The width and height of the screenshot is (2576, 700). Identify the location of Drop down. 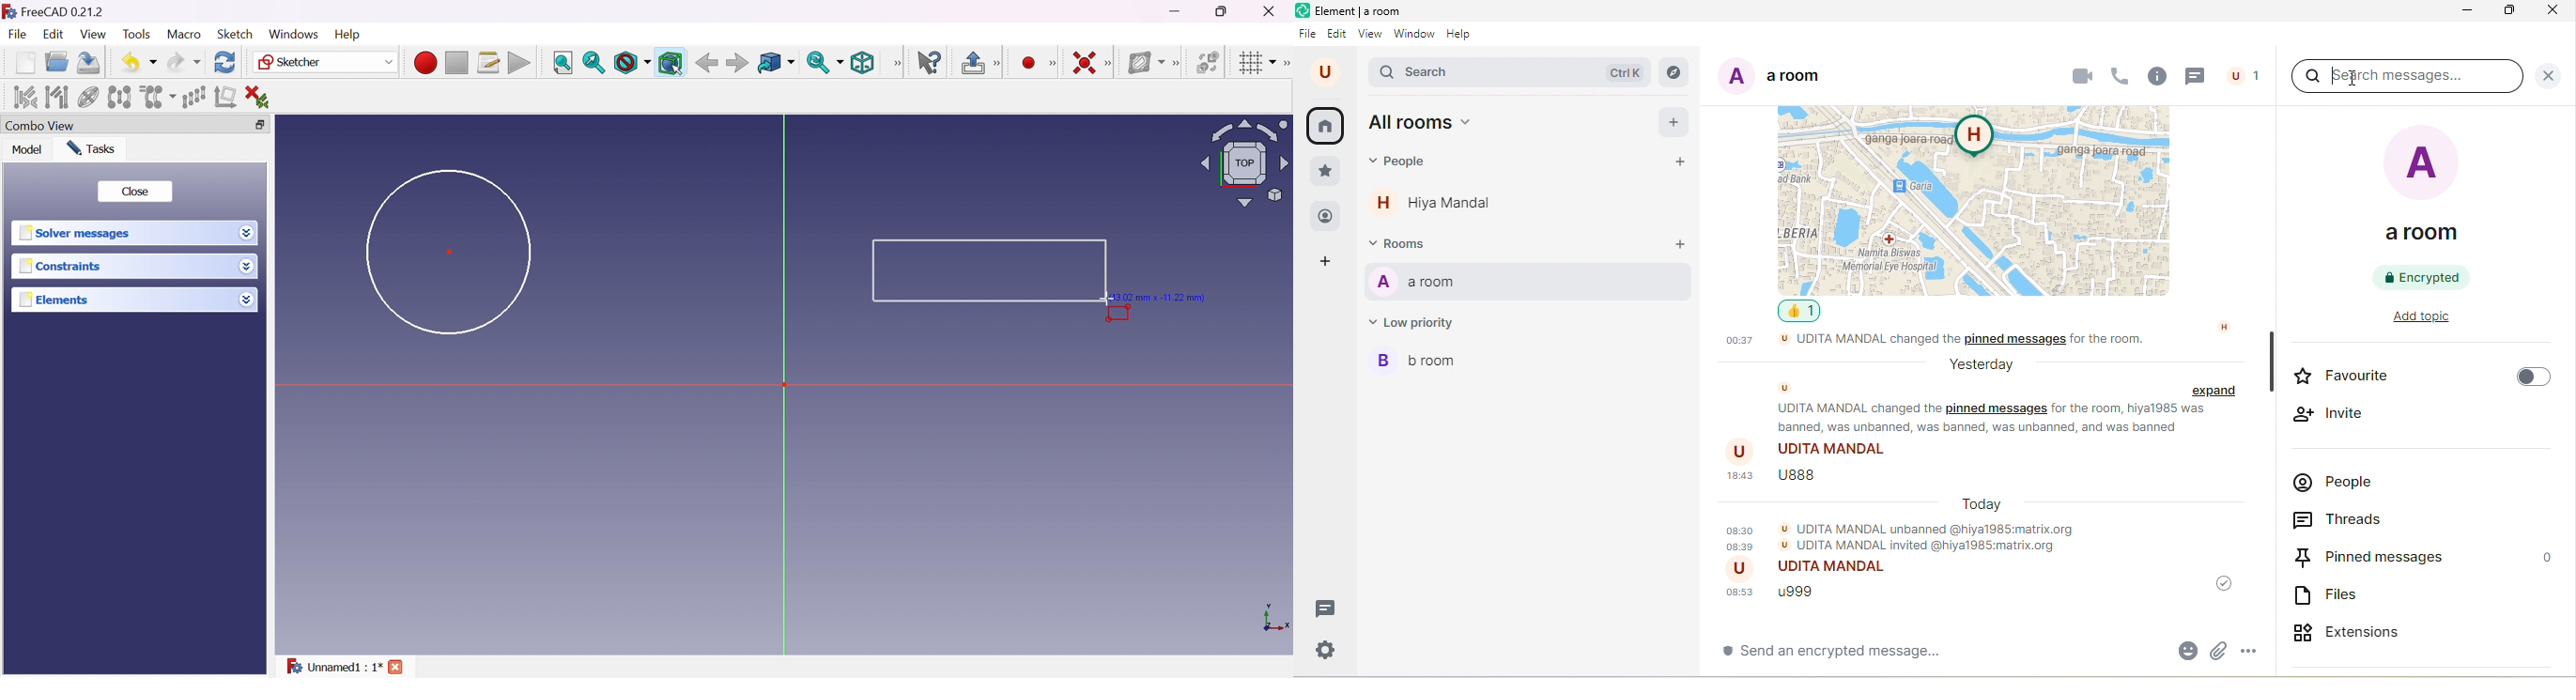
(247, 233).